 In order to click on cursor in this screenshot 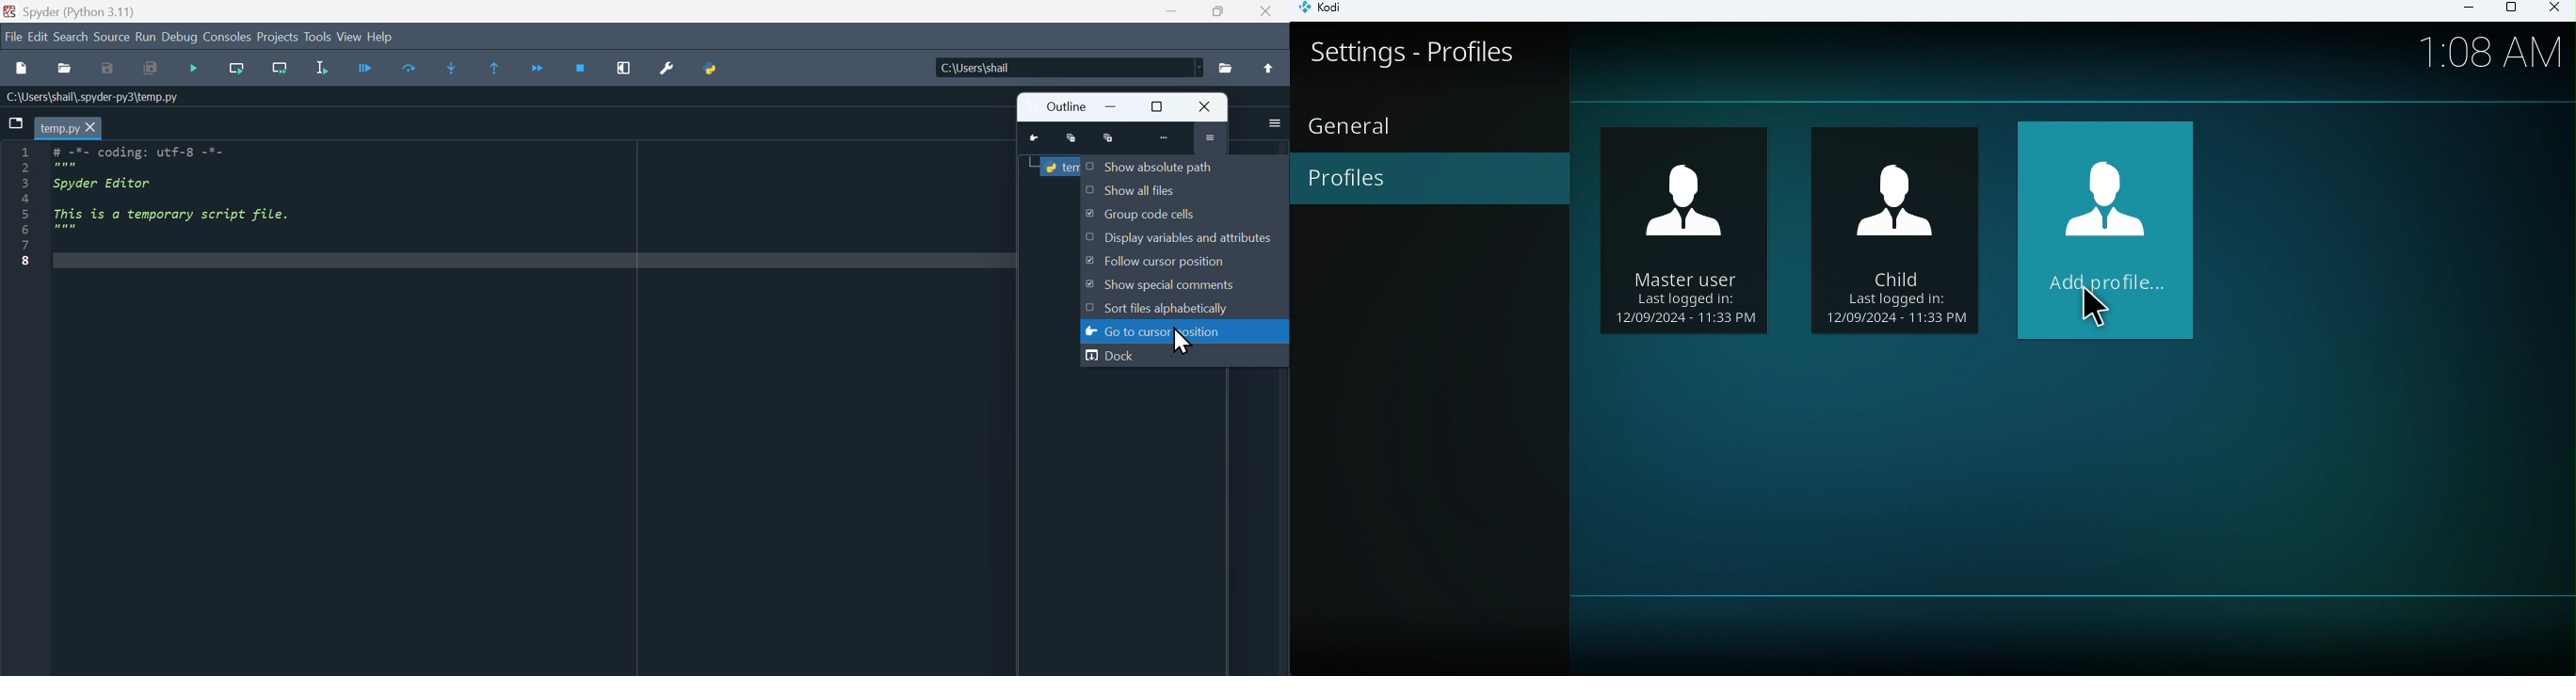, I will do `click(2098, 305)`.